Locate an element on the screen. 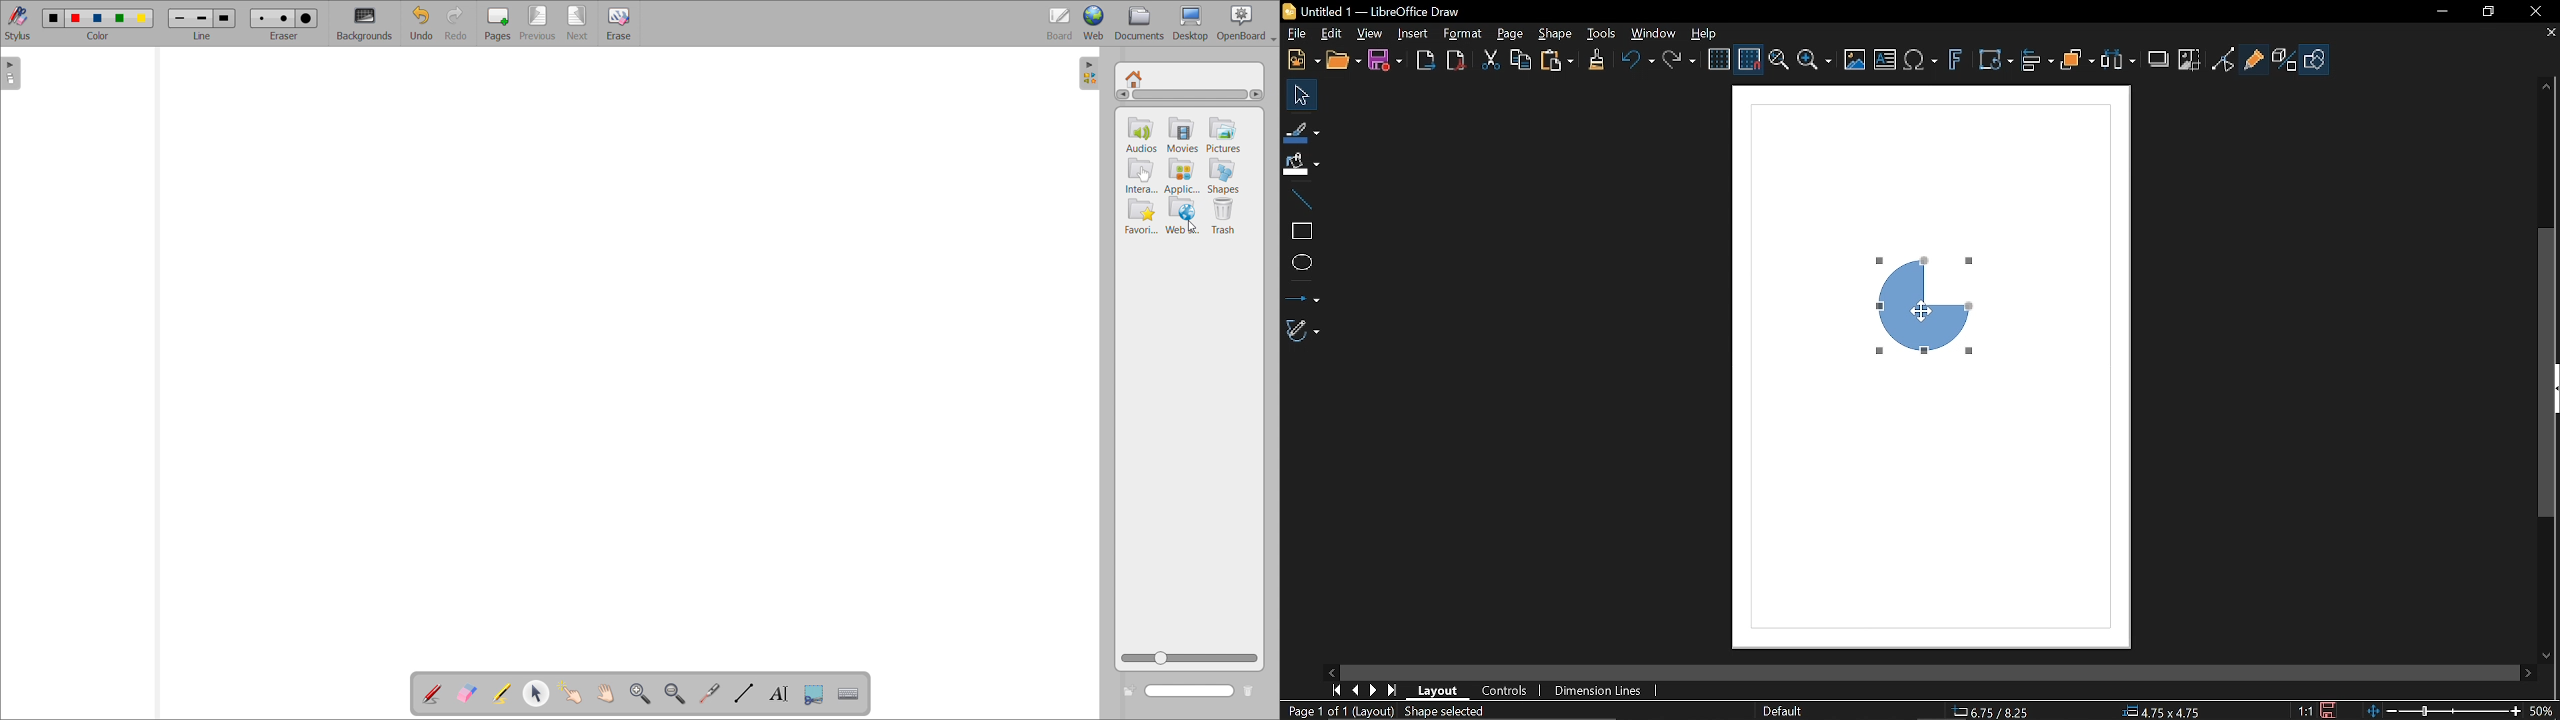  Copy is located at coordinates (1521, 59).